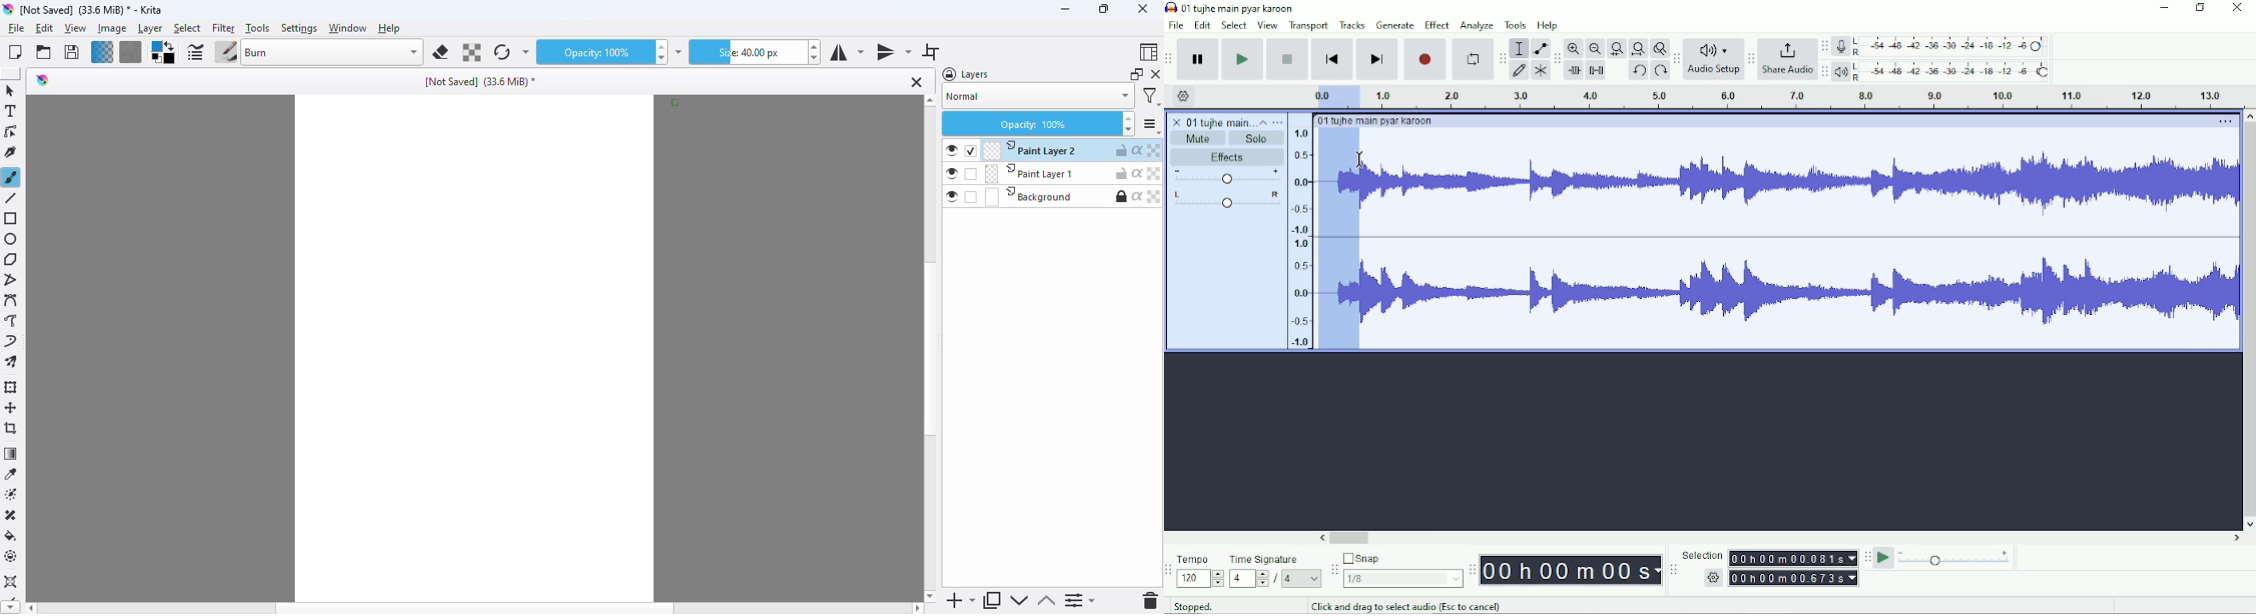 This screenshot has height=616, width=2268. I want to click on unlocked, so click(1121, 173).